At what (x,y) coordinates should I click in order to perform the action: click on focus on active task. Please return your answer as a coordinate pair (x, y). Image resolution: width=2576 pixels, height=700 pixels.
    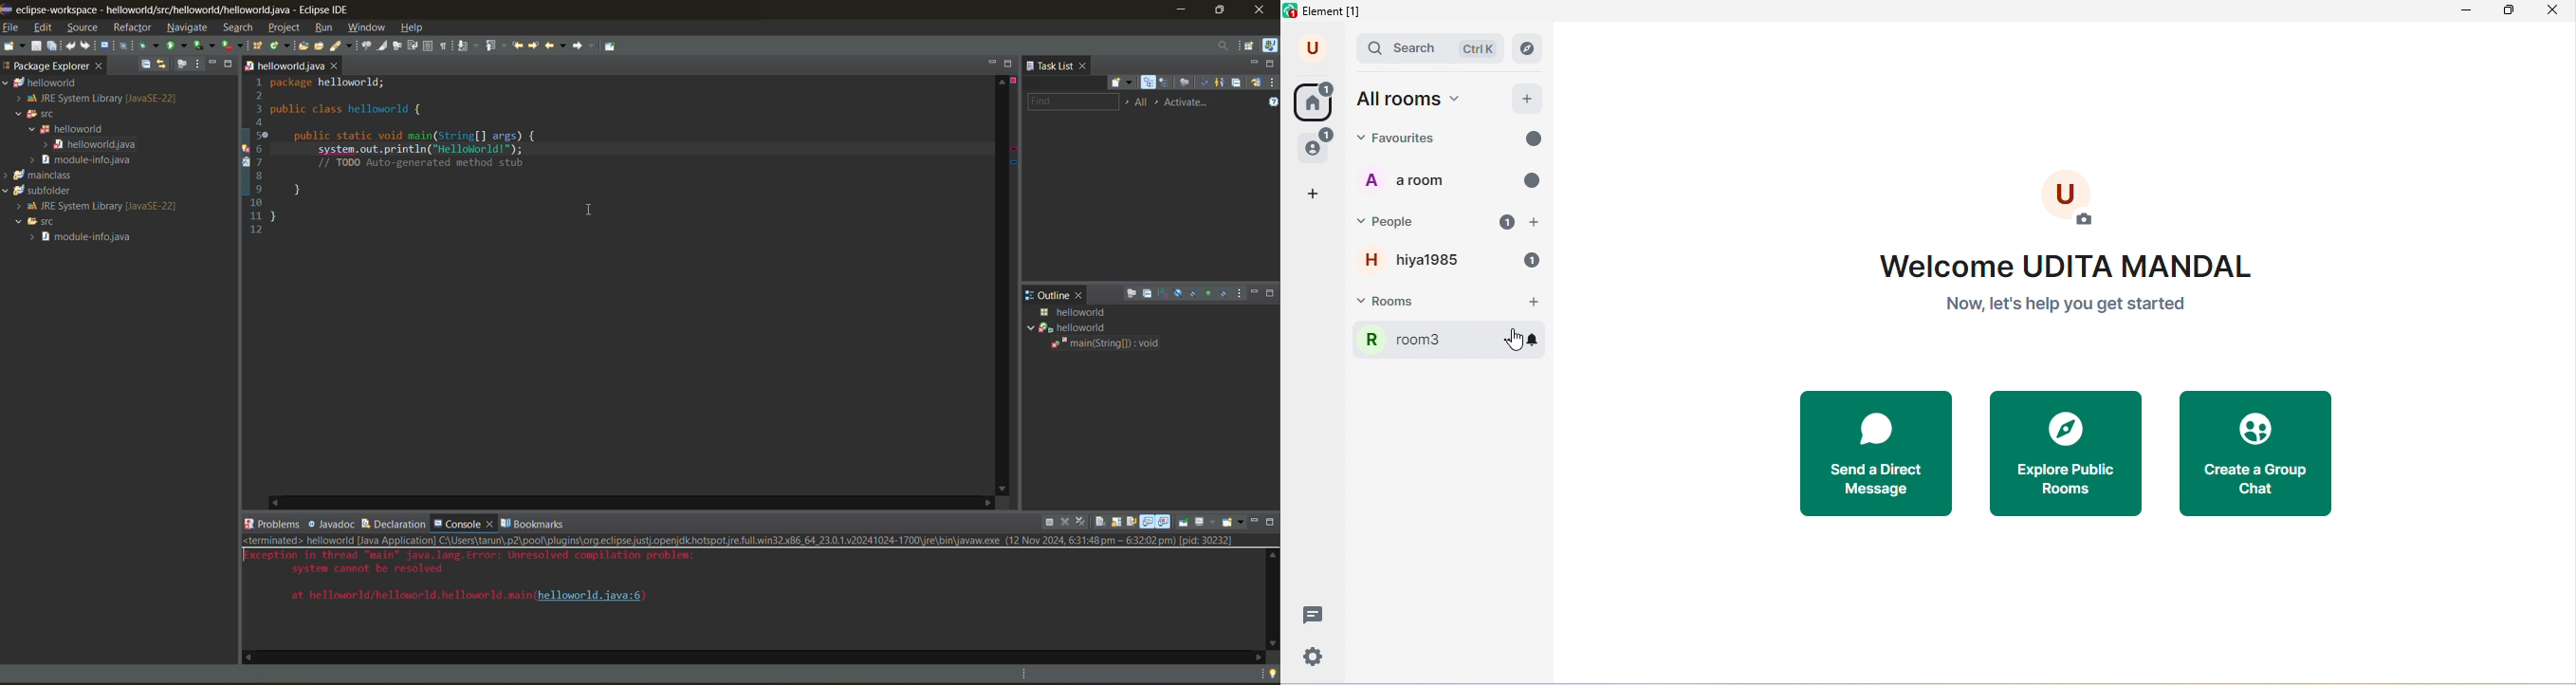
    Looking at the image, I should click on (184, 63).